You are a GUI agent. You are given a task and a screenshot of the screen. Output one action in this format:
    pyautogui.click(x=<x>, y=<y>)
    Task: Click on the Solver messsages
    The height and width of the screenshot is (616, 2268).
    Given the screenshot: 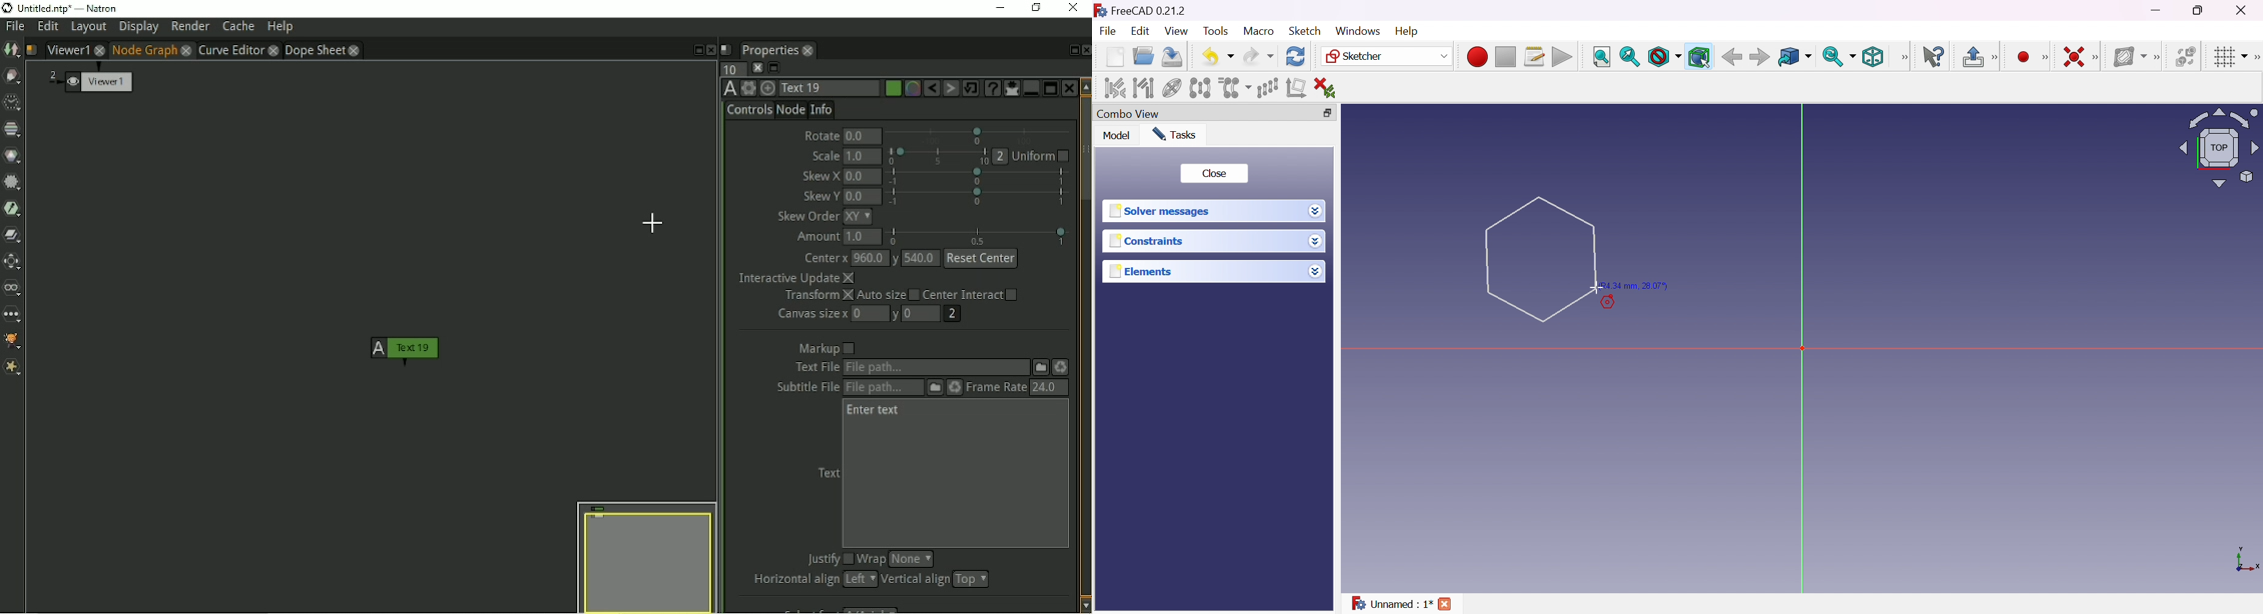 What is the action you would take?
    pyautogui.click(x=1162, y=211)
    